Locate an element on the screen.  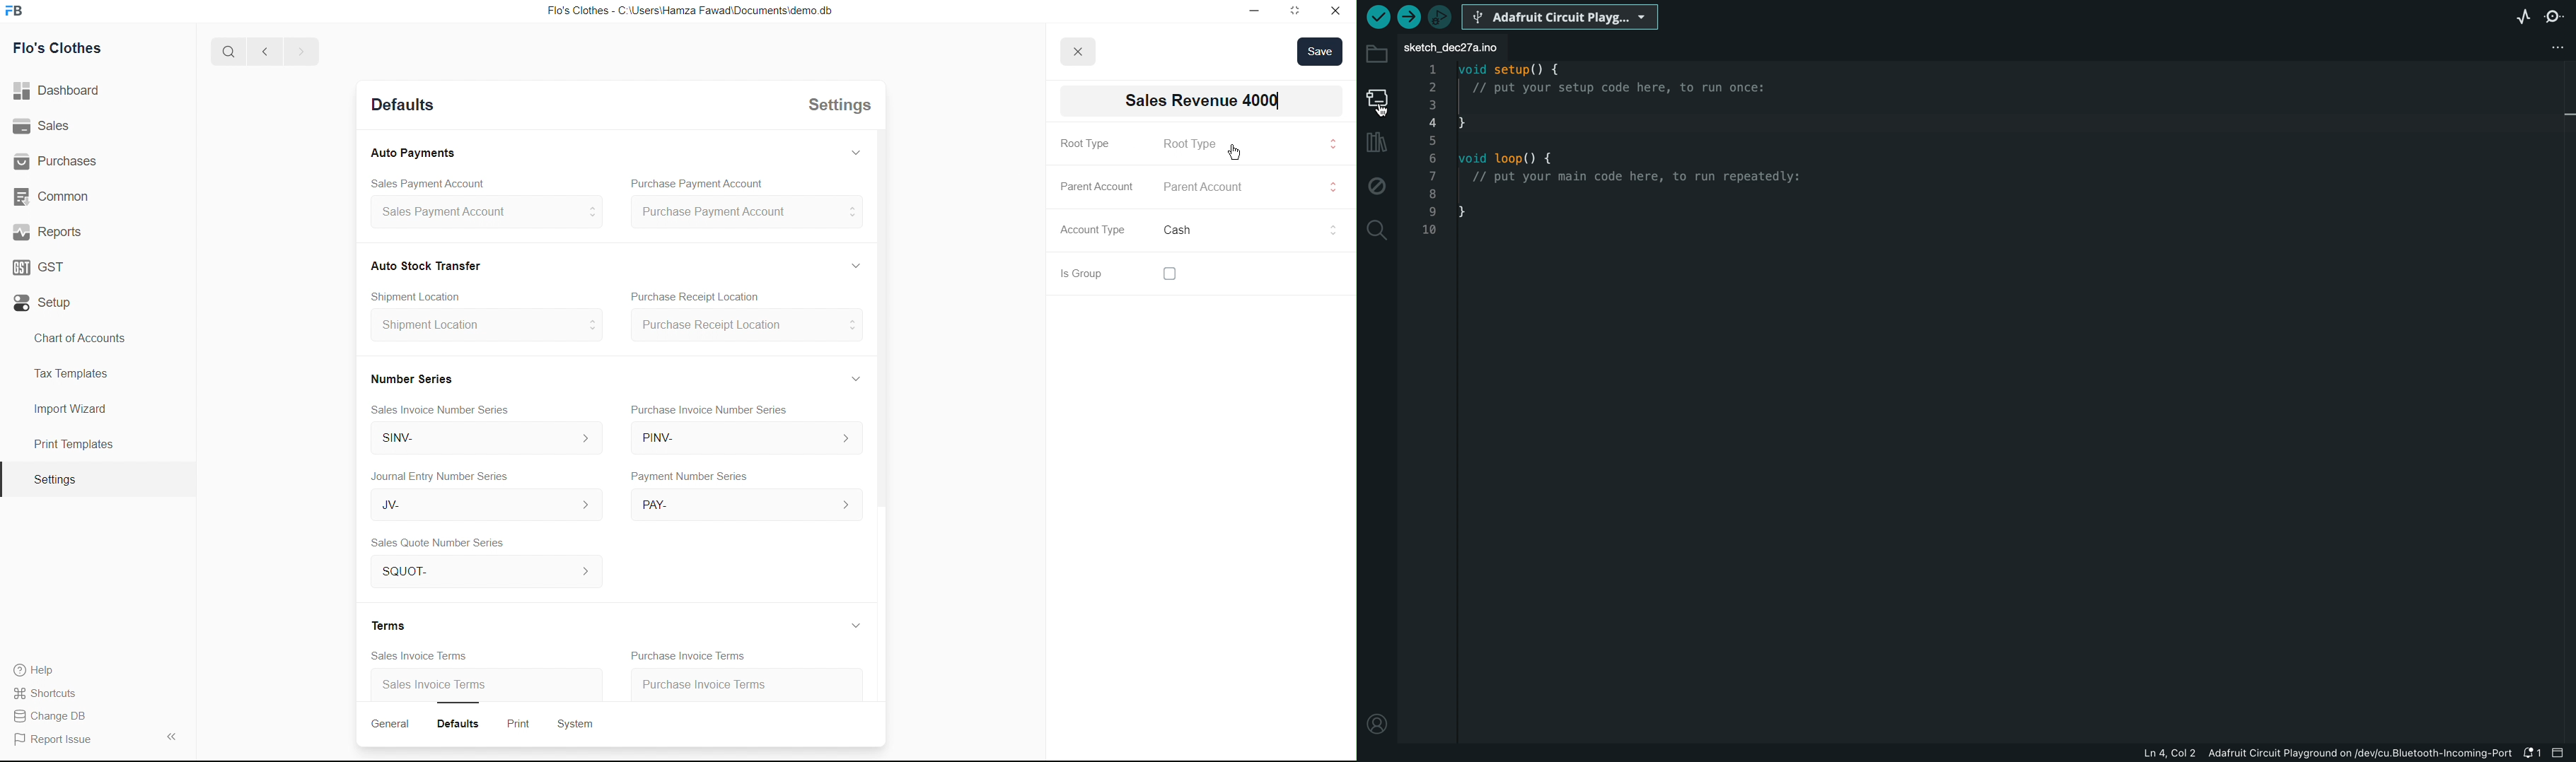
System is located at coordinates (579, 722).